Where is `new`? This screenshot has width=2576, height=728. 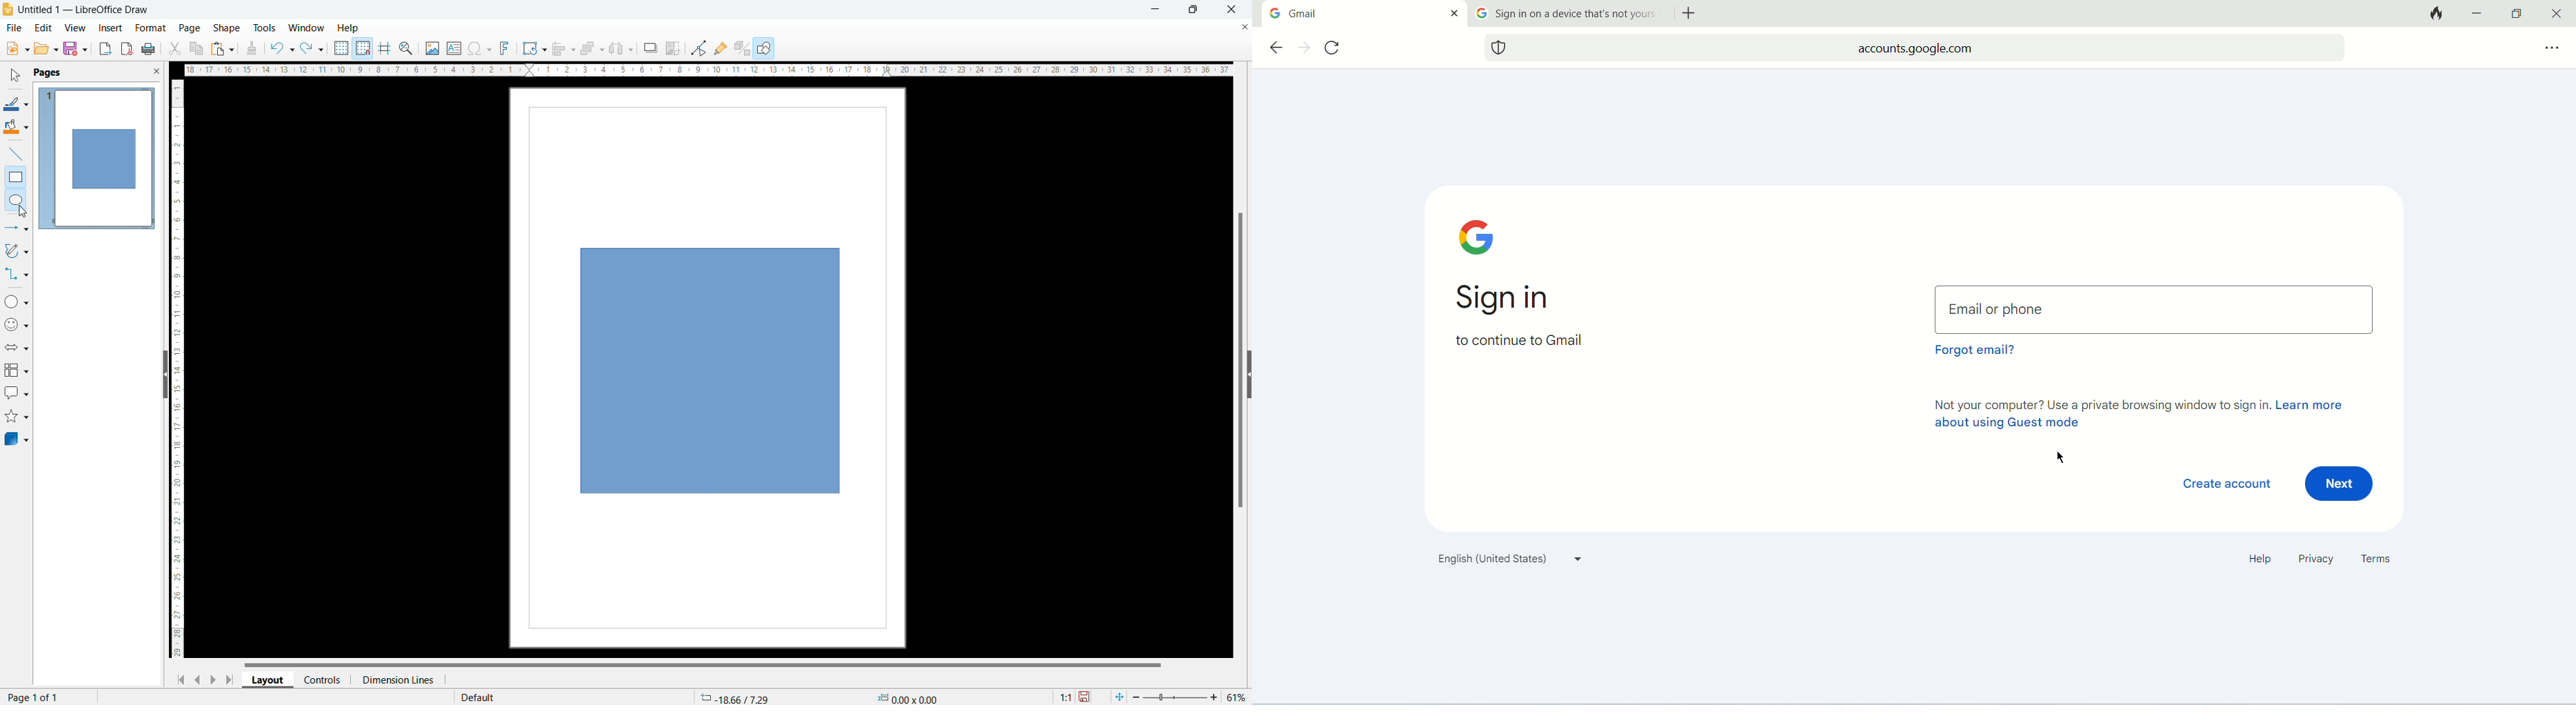 new is located at coordinates (17, 48).